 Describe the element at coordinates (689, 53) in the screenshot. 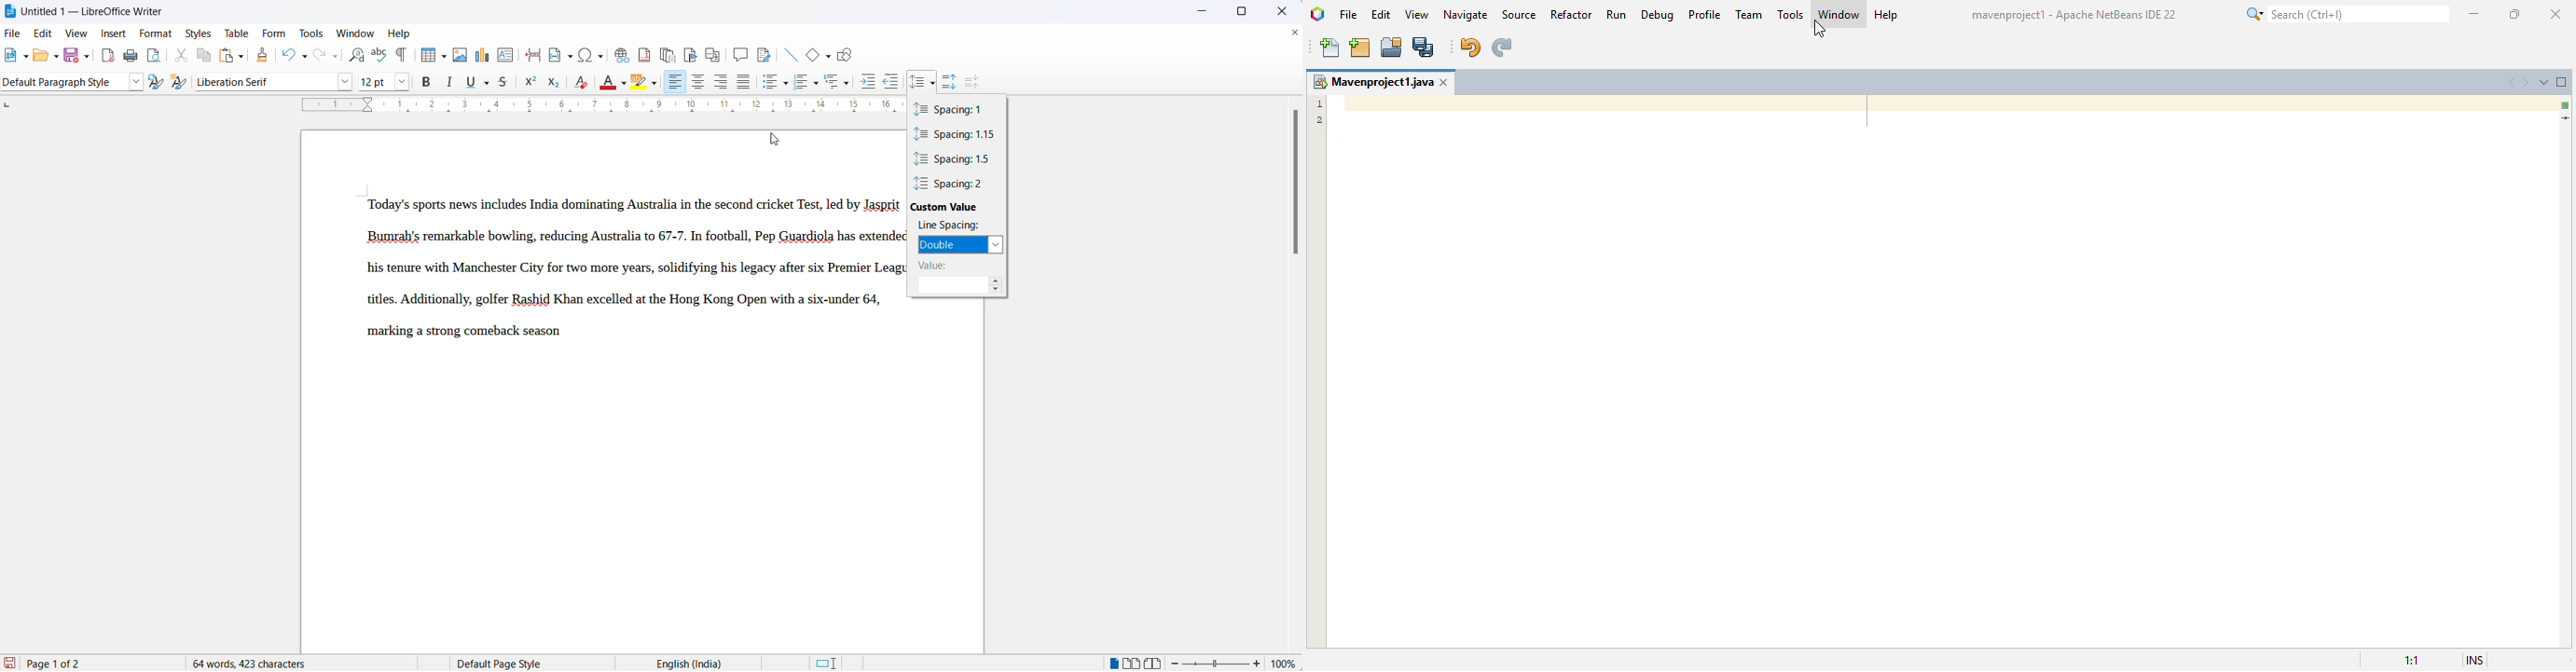

I see `insert bookmark` at that location.